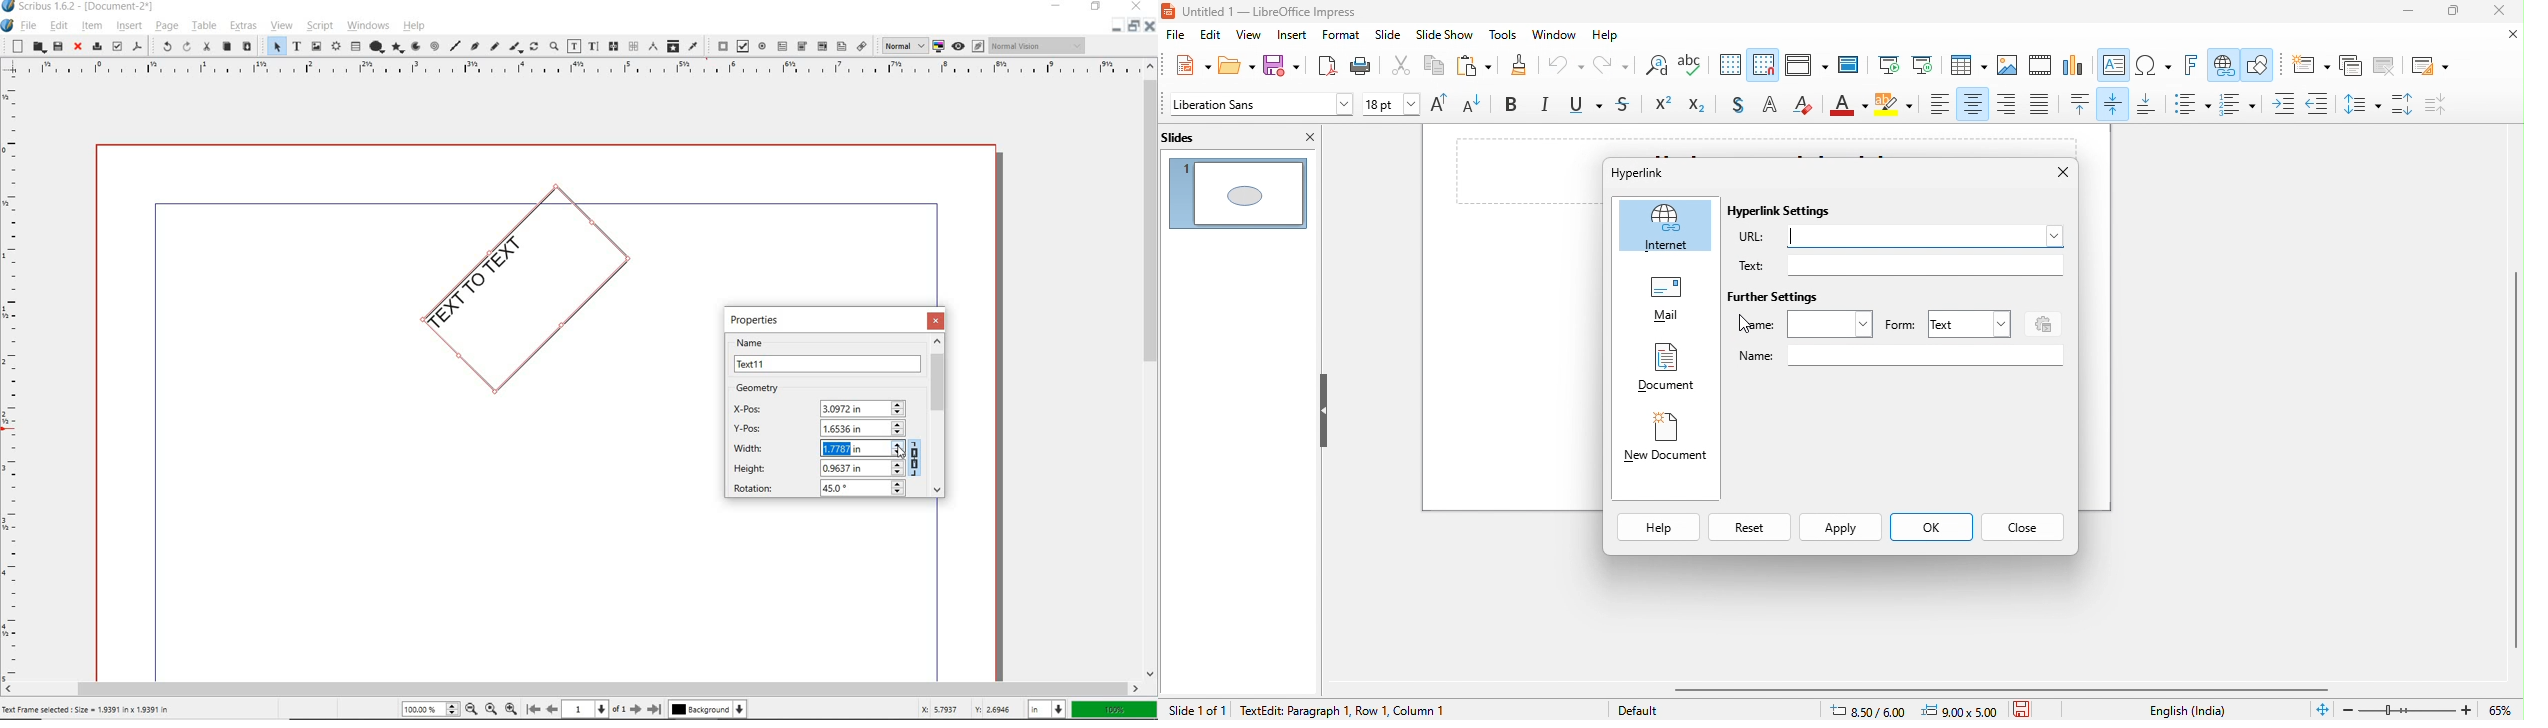  I want to click on redo, so click(186, 48).